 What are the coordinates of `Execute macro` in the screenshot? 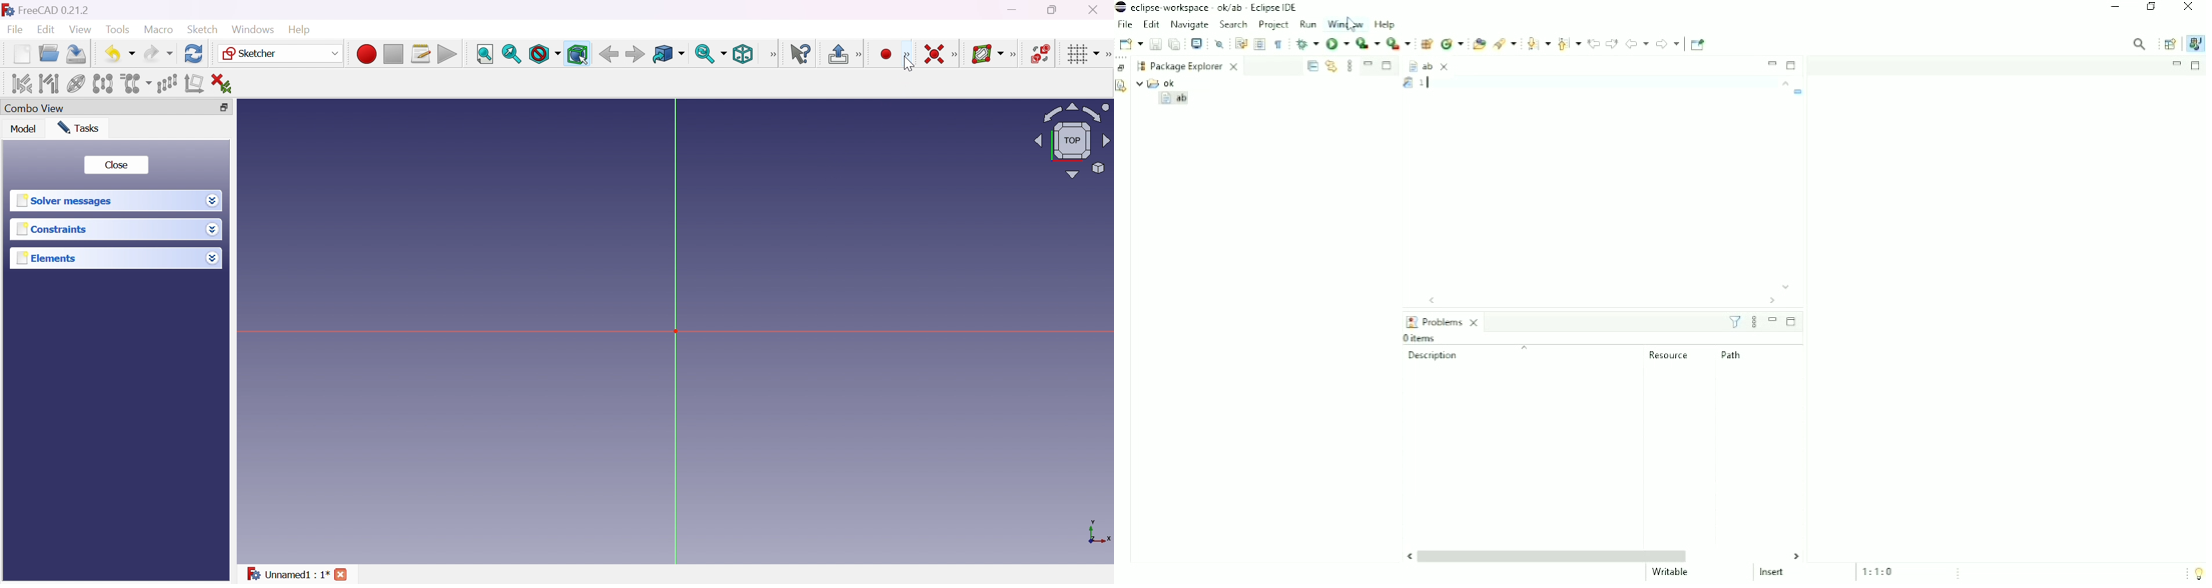 It's located at (448, 56).